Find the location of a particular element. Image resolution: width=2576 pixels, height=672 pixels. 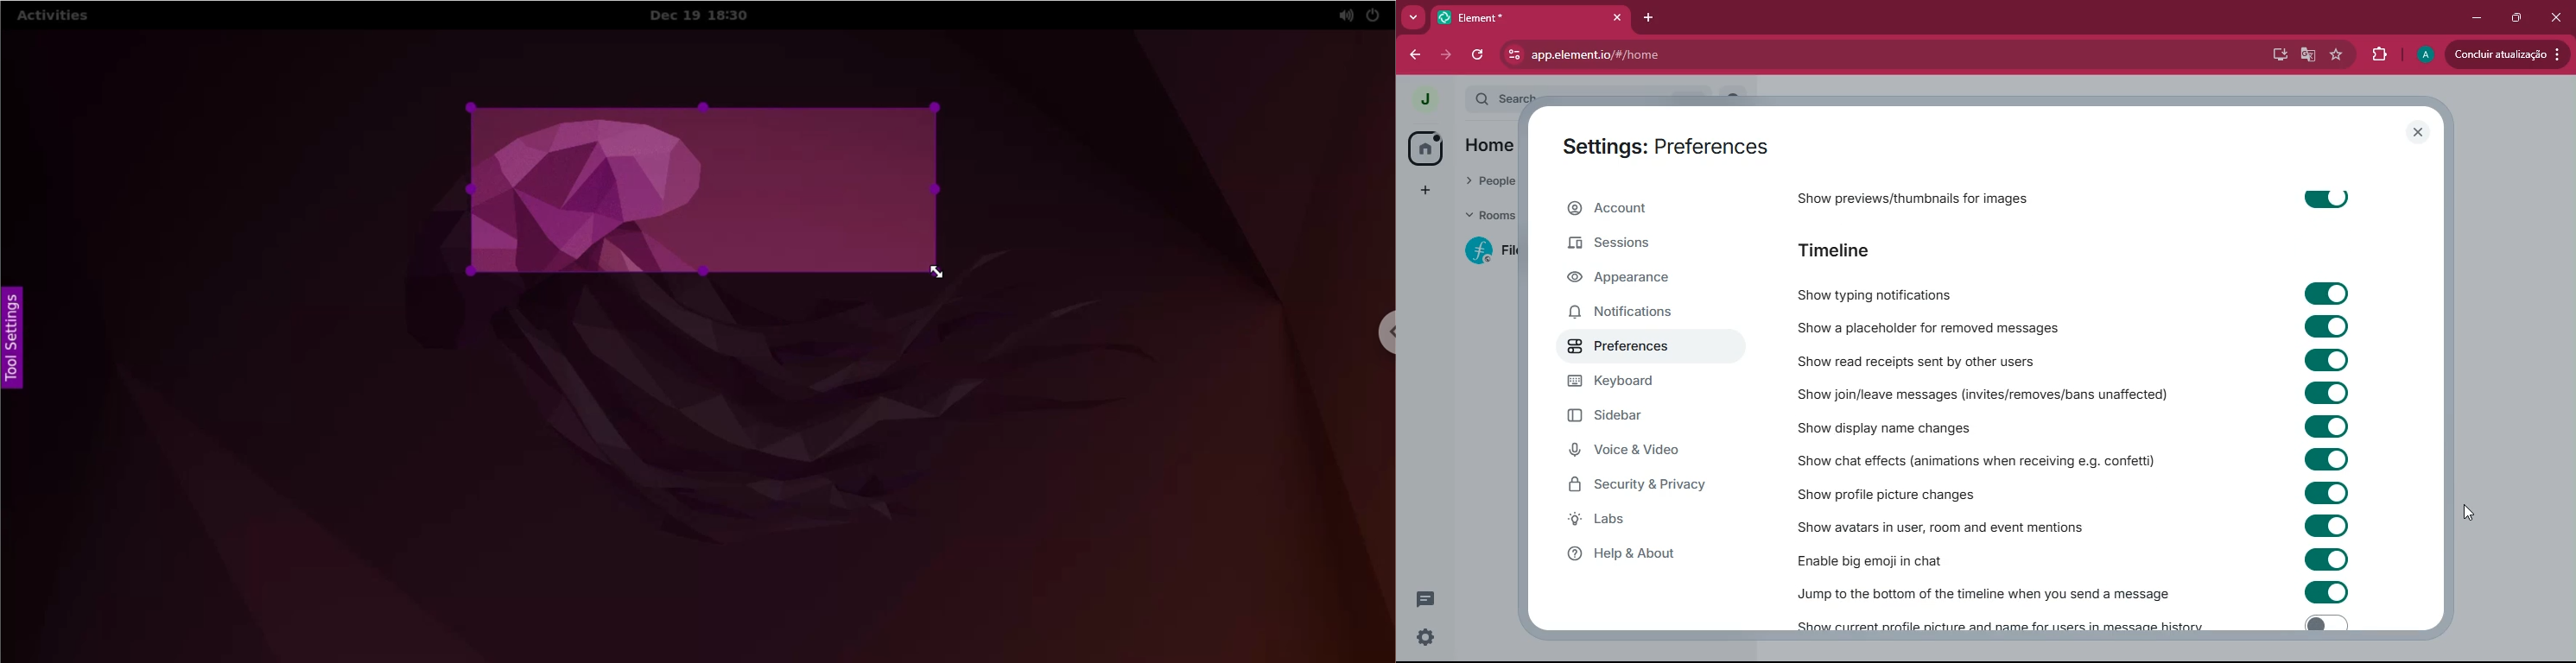

settings: account is located at coordinates (1659, 149).